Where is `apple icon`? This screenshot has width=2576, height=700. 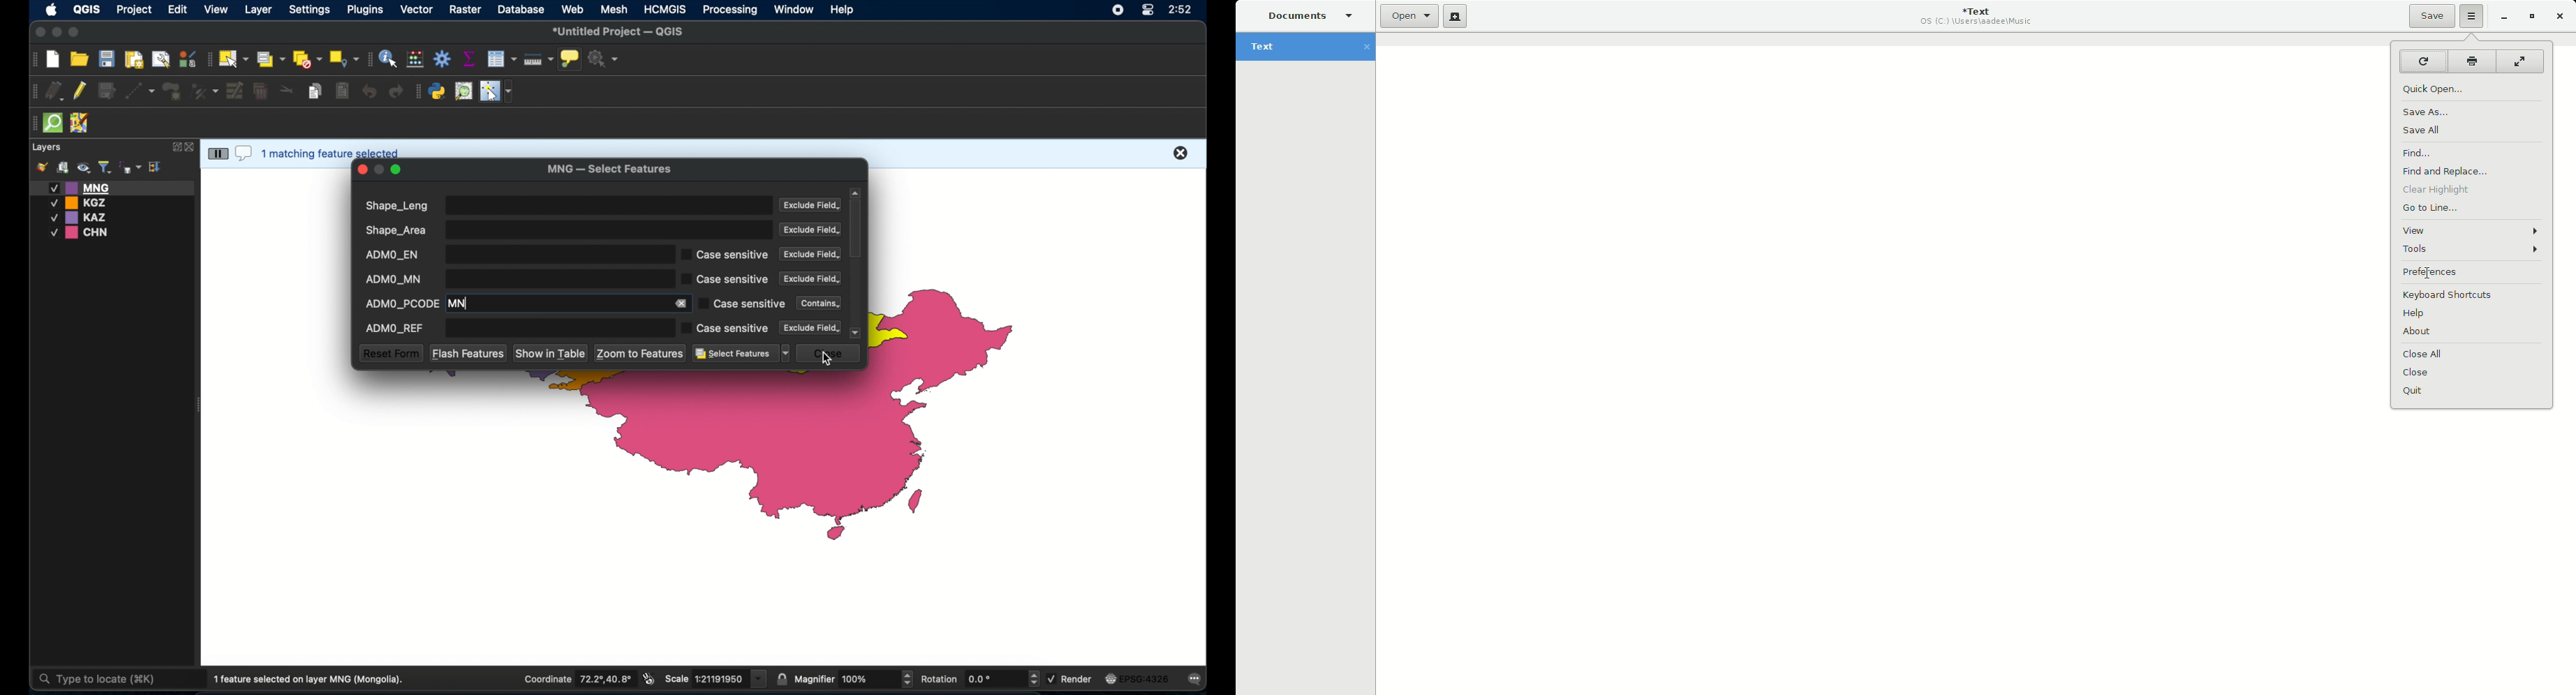
apple icon is located at coordinates (50, 11).